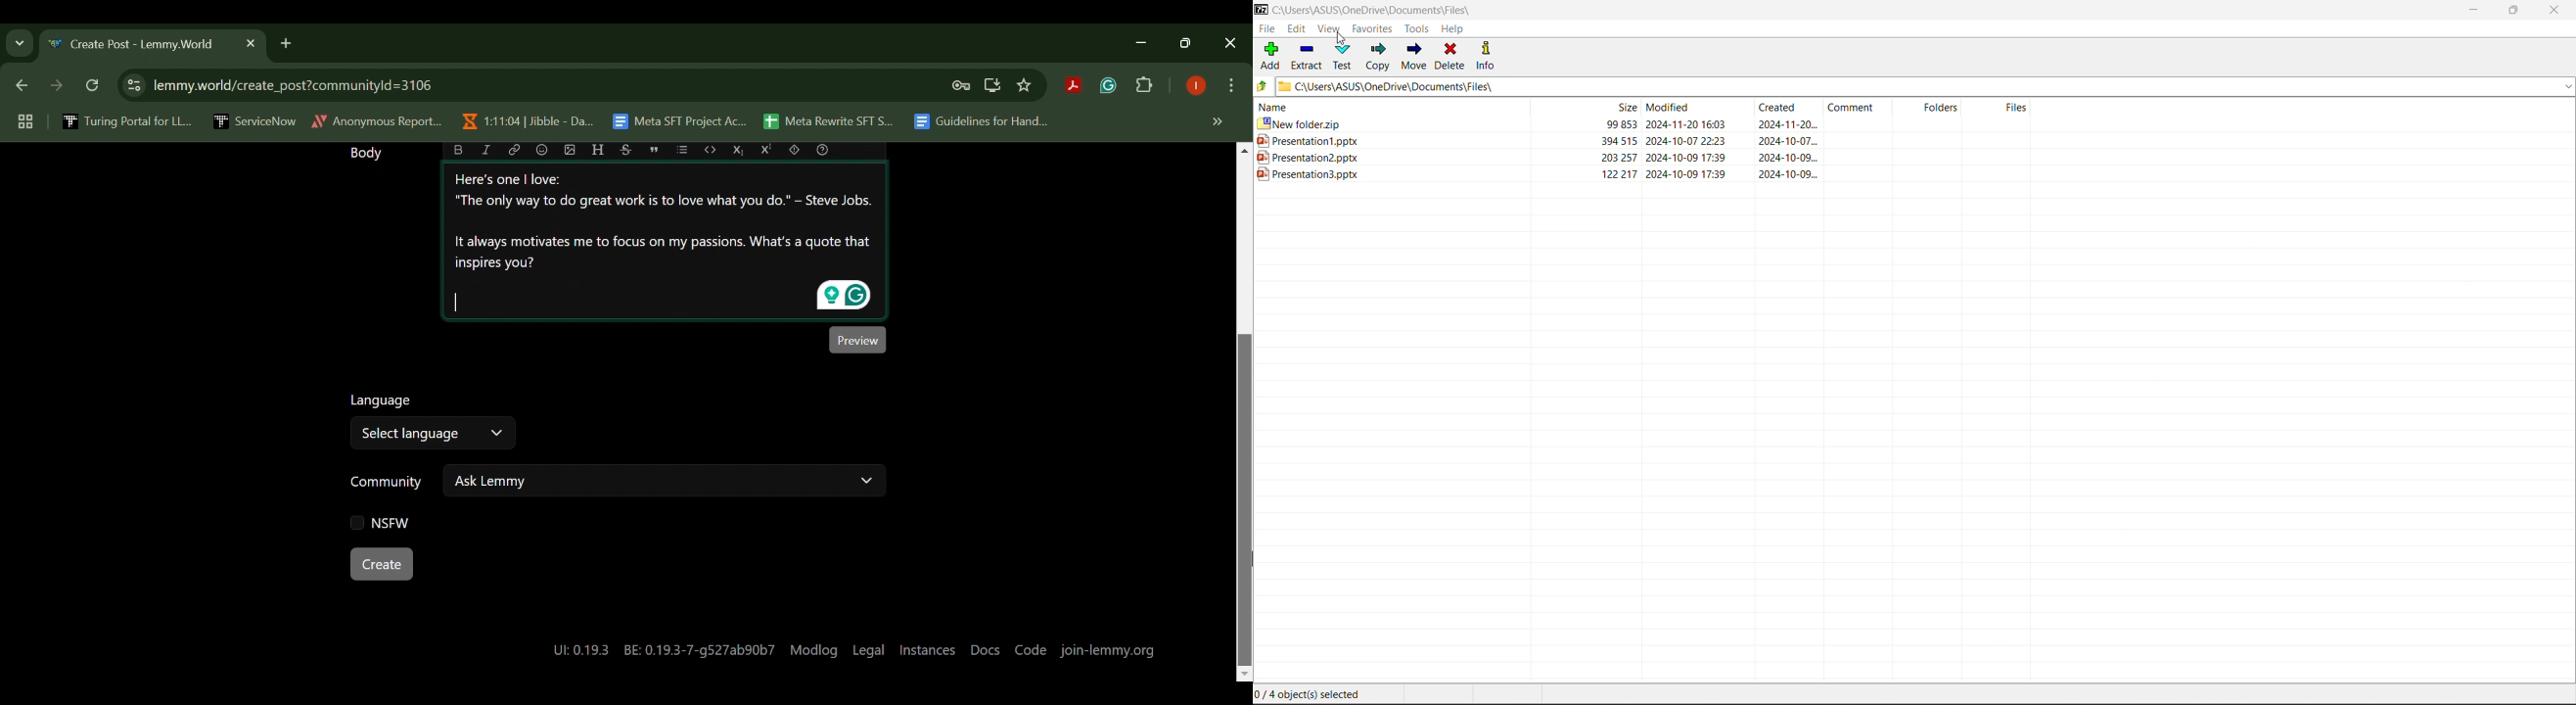 The image size is (2576, 728). Describe the element at coordinates (1106, 86) in the screenshot. I see `Grammarly Extension` at that location.